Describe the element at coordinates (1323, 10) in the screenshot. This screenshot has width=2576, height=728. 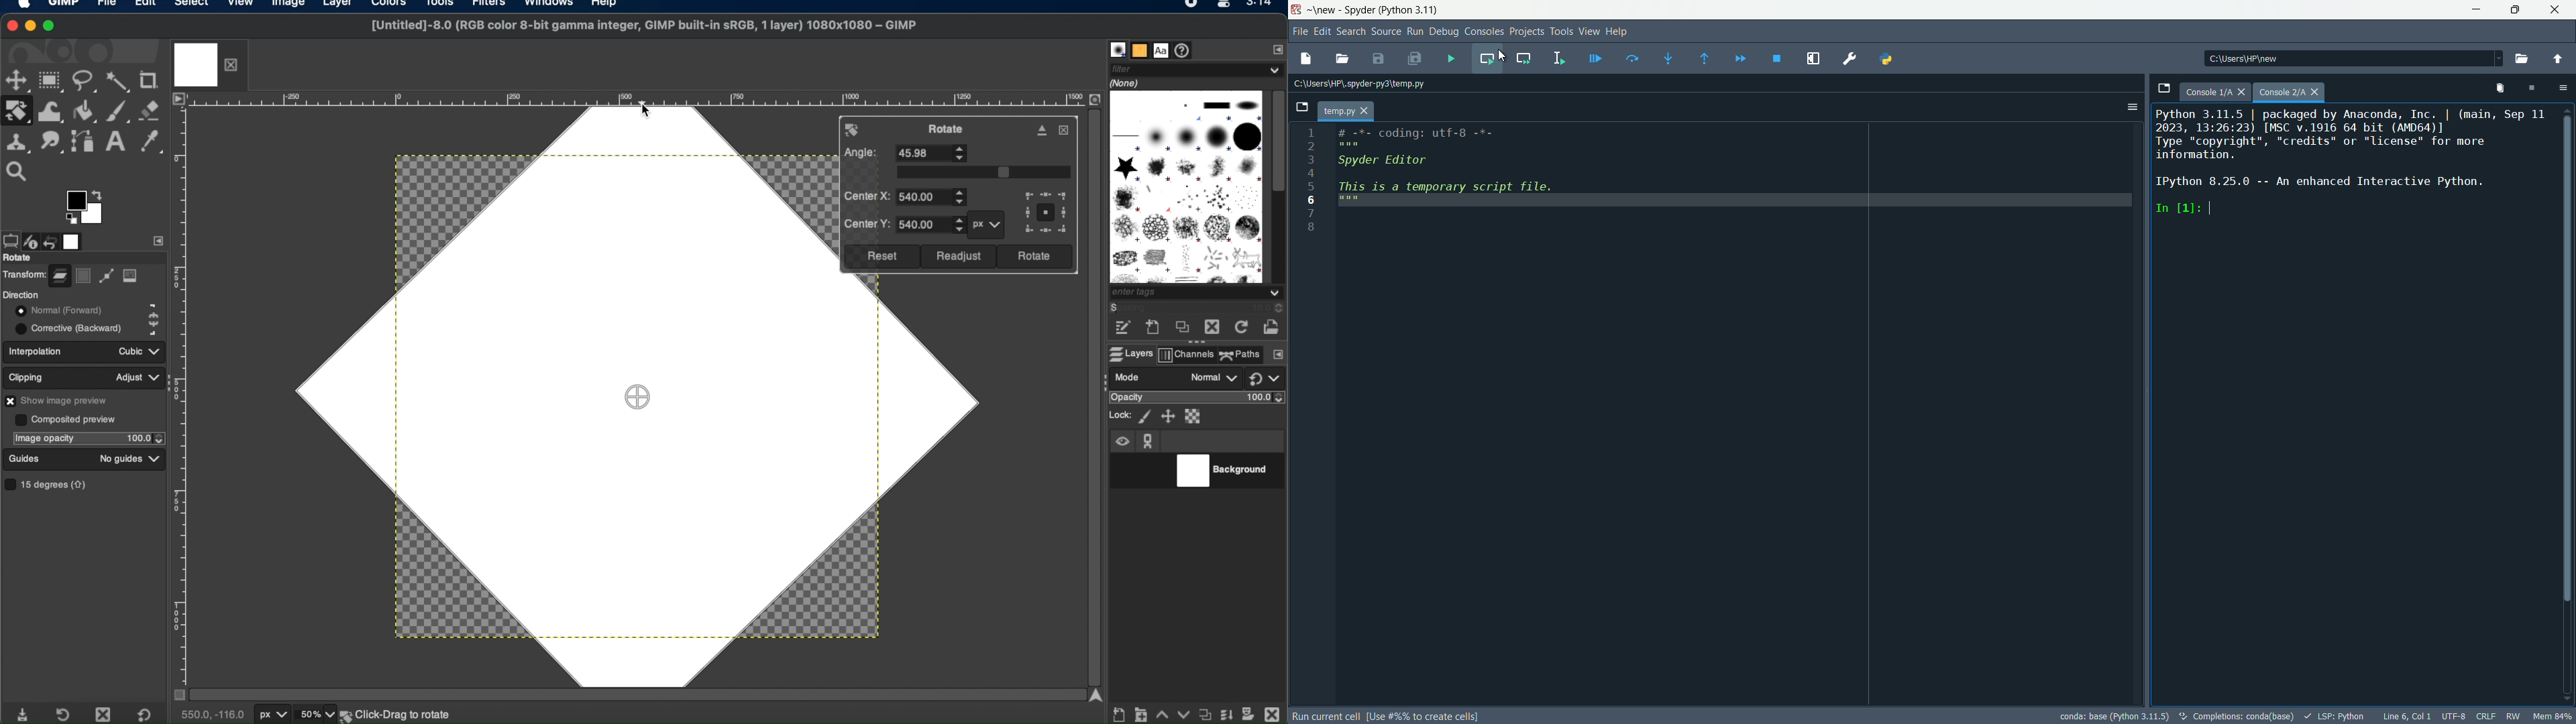
I see `~\new` at that location.